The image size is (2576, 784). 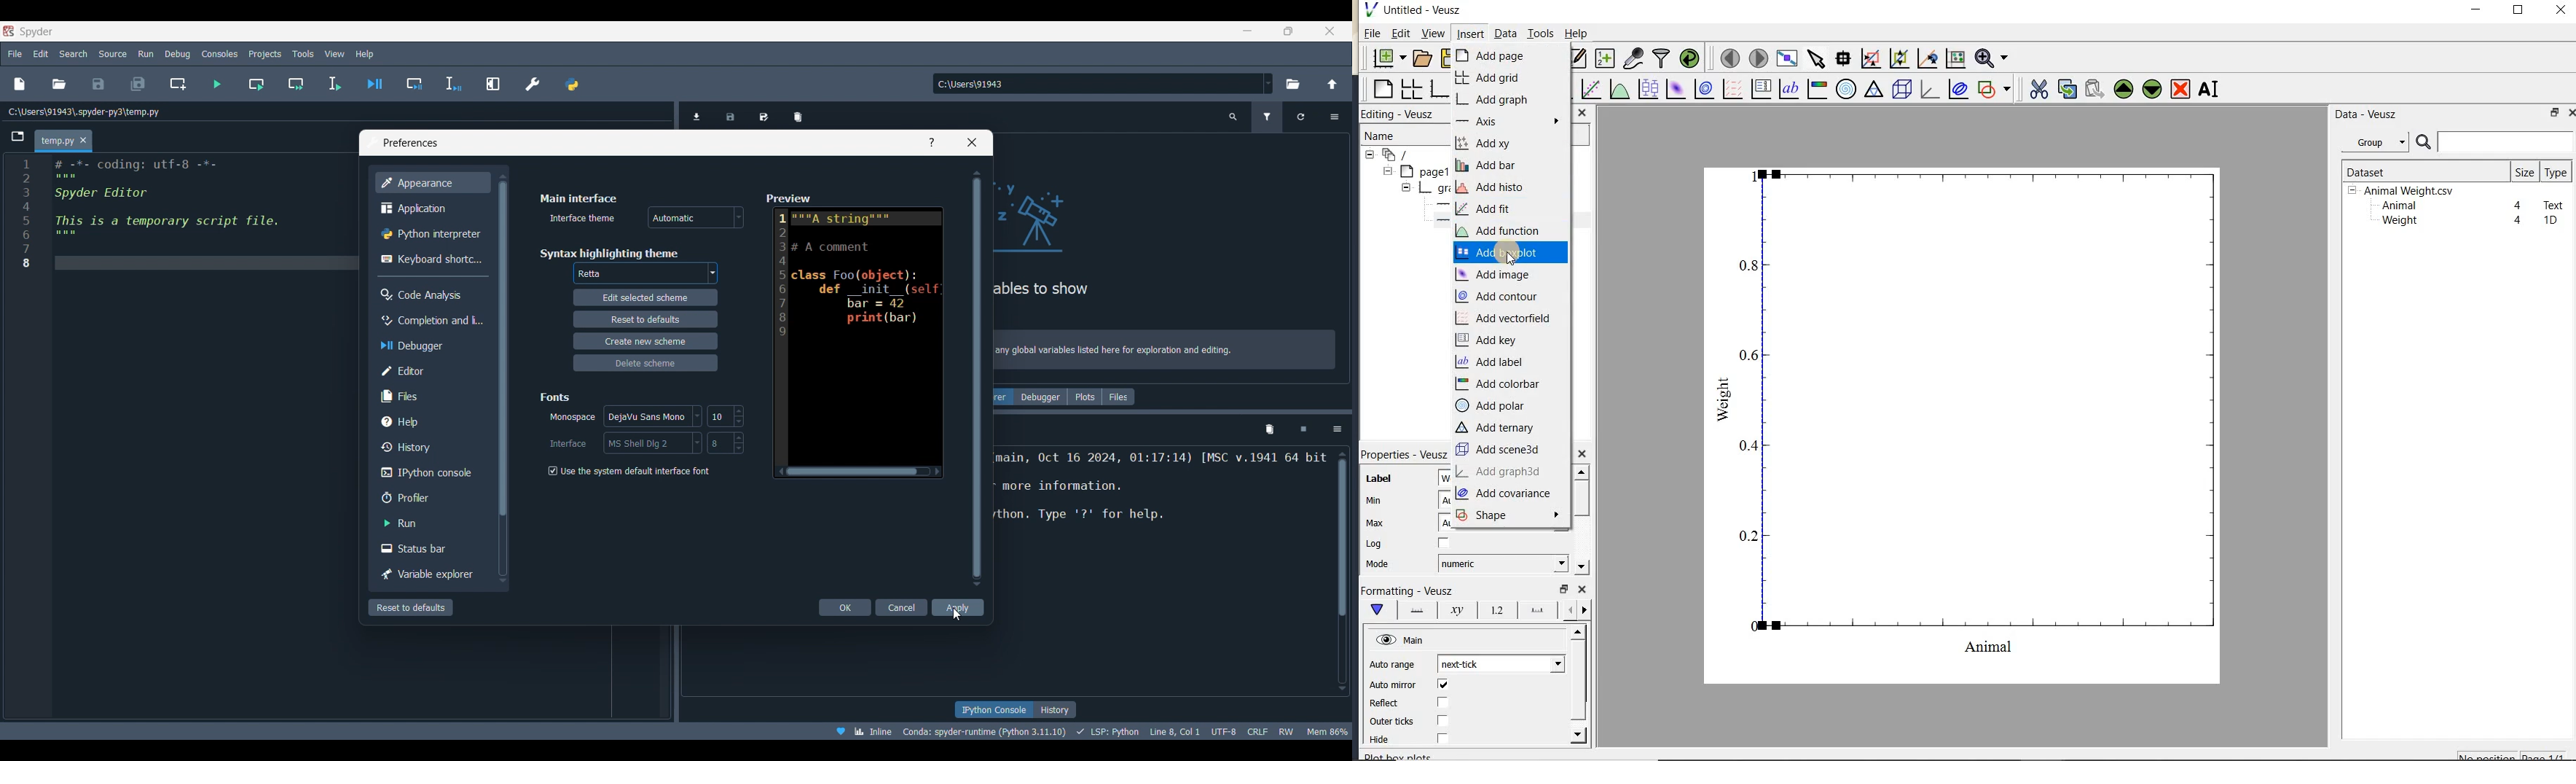 What do you see at coordinates (571, 84) in the screenshot?
I see `PYTHONPATH manager` at bounding box center [571, 84].